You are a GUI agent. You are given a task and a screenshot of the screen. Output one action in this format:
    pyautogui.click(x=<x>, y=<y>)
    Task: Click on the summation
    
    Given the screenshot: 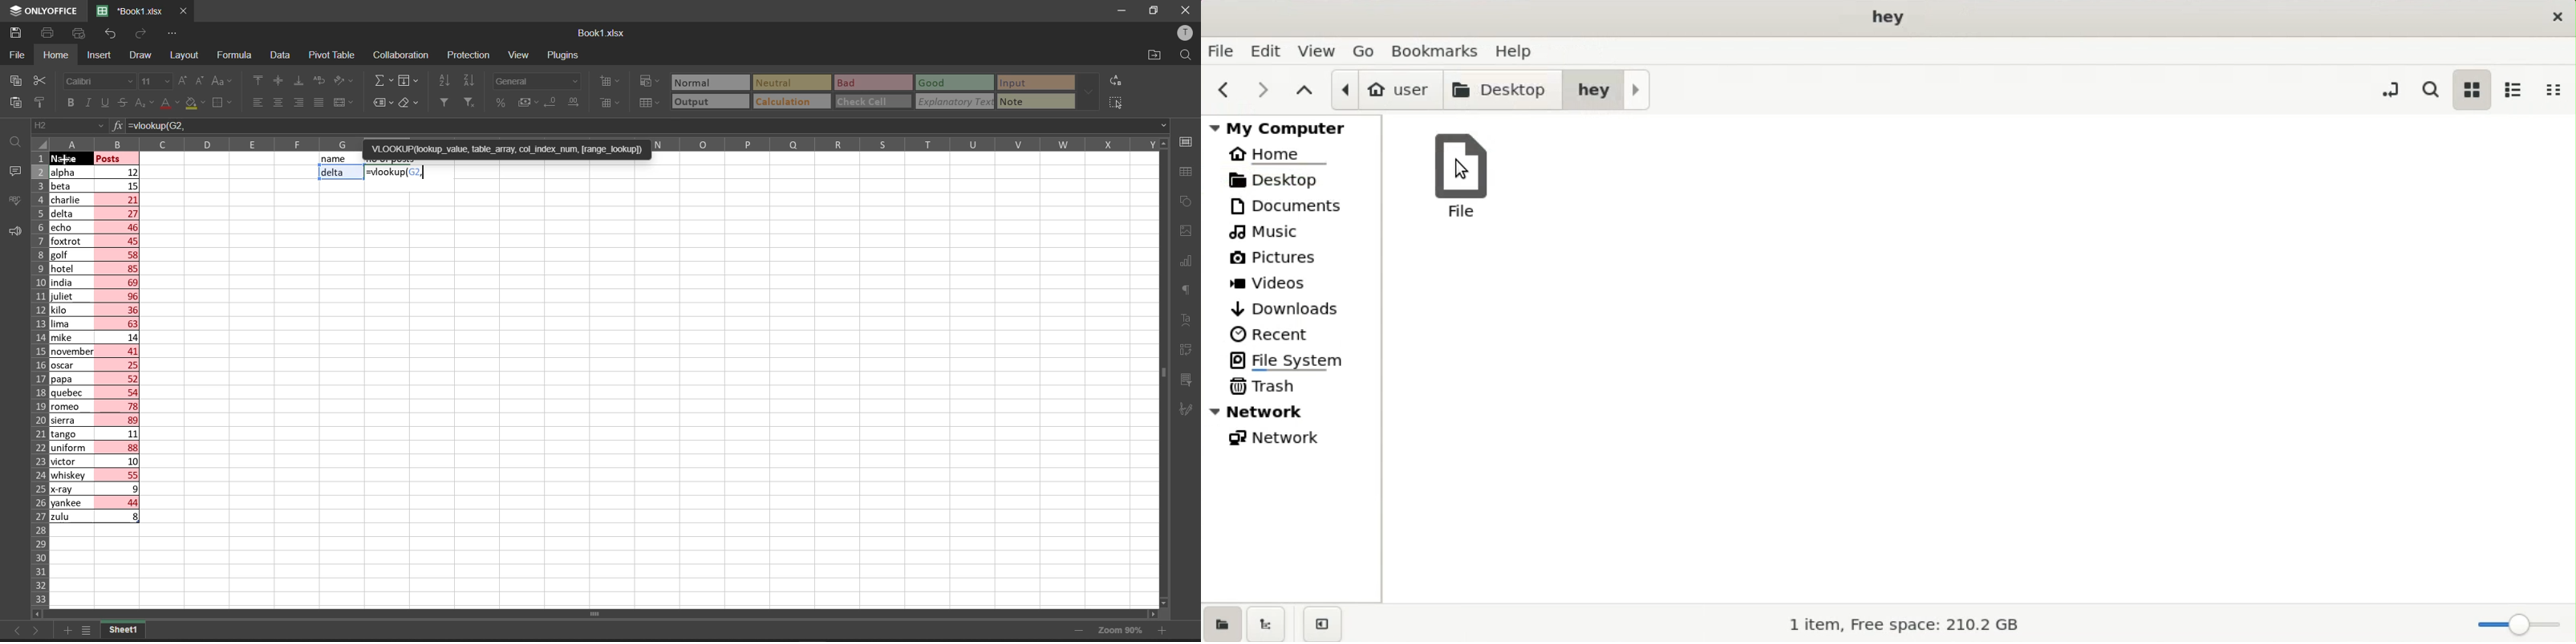 What is the action you would take?
    pyautogui.click(x=382, y=81)
    